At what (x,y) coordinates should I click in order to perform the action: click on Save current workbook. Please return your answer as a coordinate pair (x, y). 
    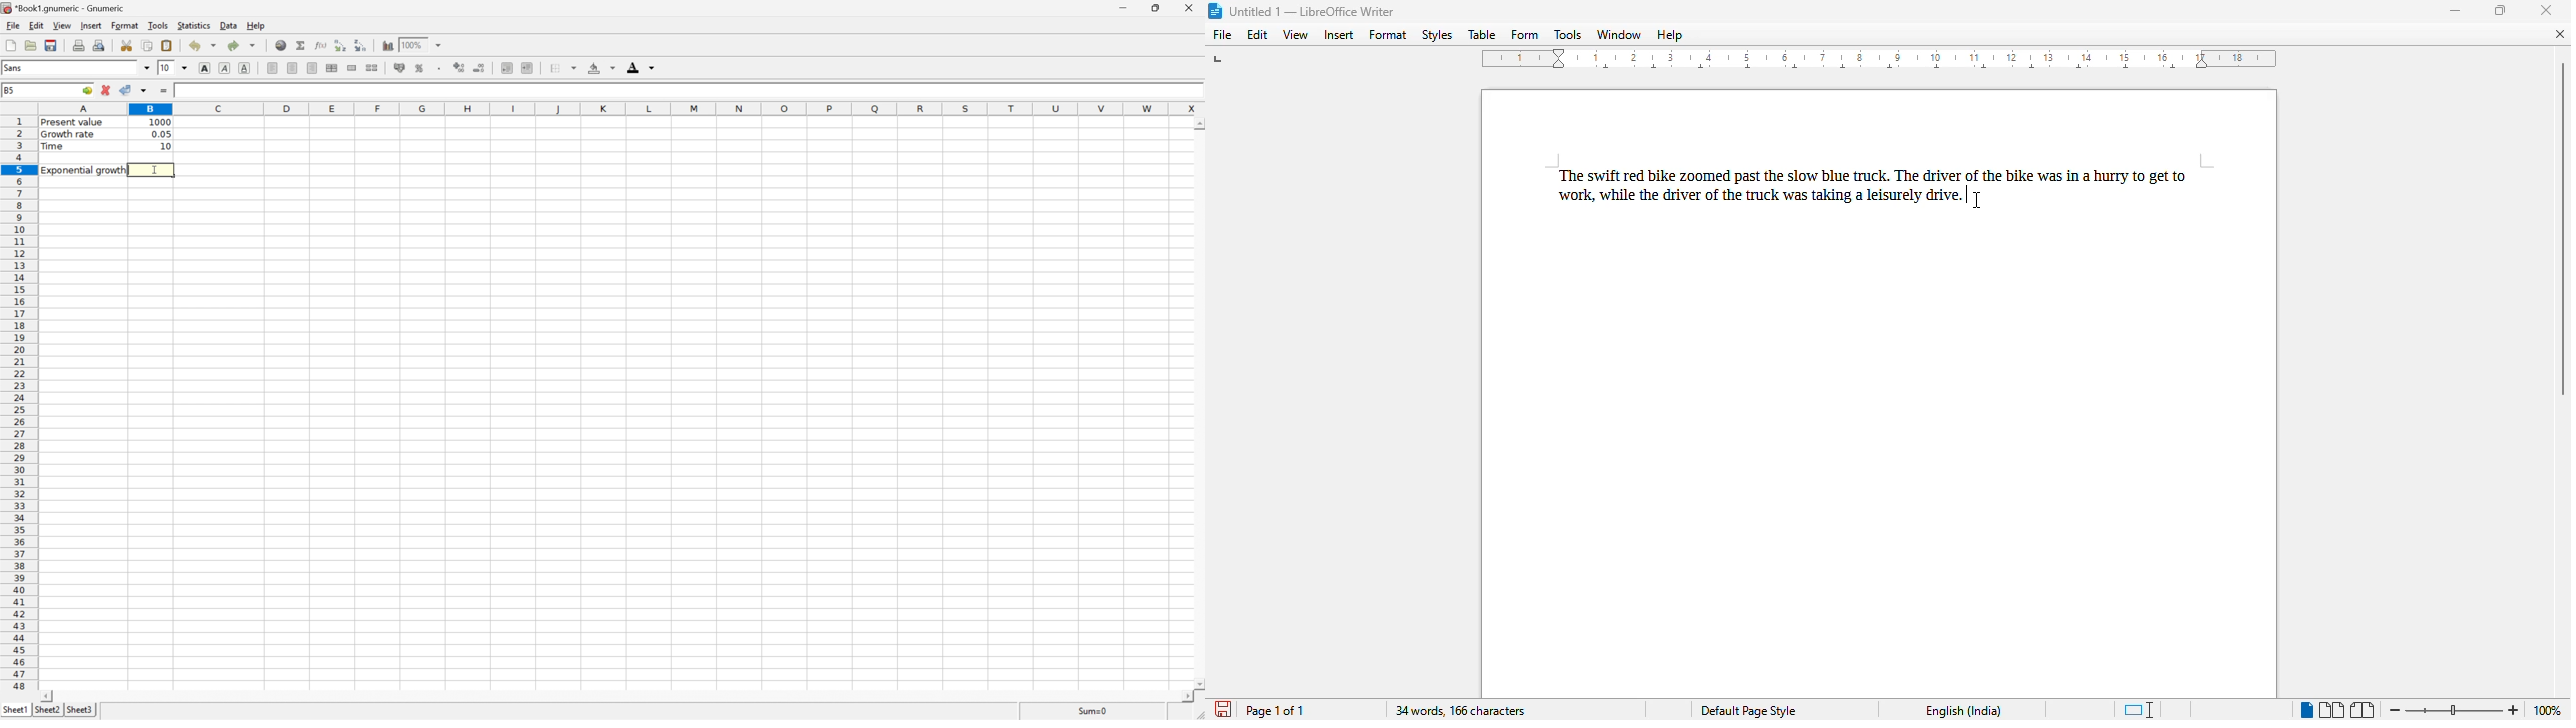
    Looking at the image, I should click on (52, 43).